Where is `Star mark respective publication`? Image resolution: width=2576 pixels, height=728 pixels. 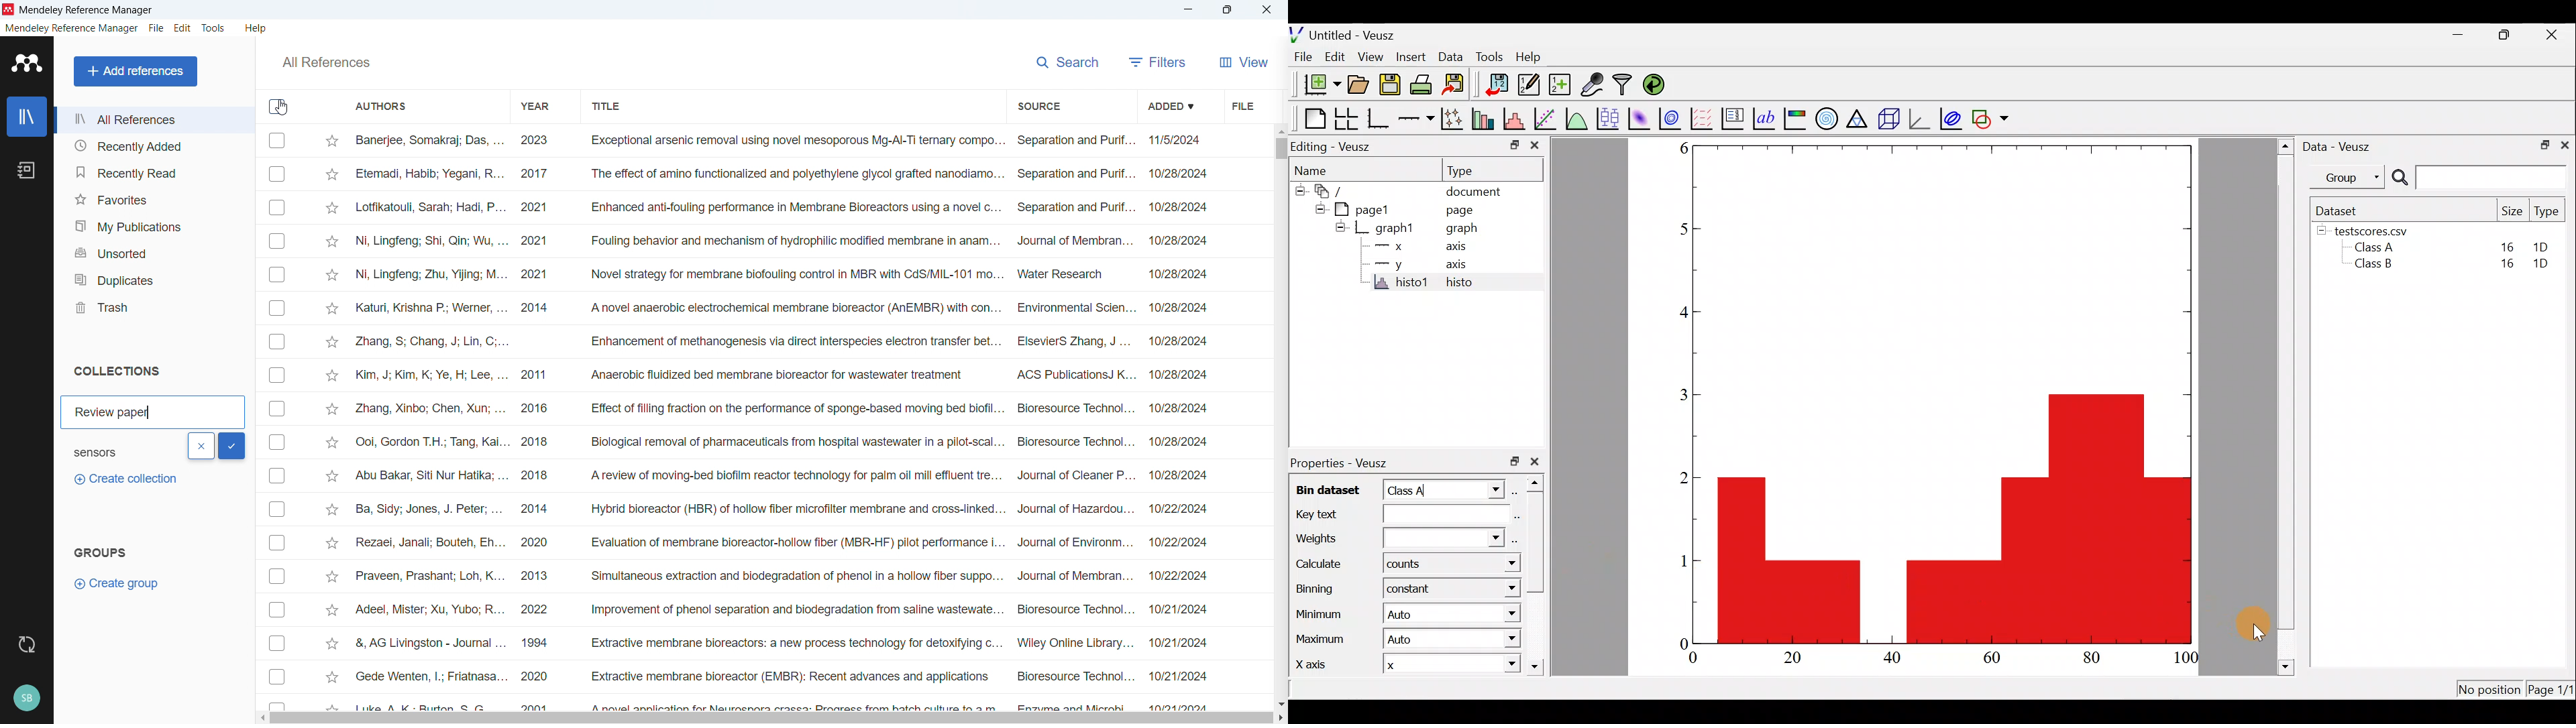 Star mark respective publication is located at coordinates (332, 610).